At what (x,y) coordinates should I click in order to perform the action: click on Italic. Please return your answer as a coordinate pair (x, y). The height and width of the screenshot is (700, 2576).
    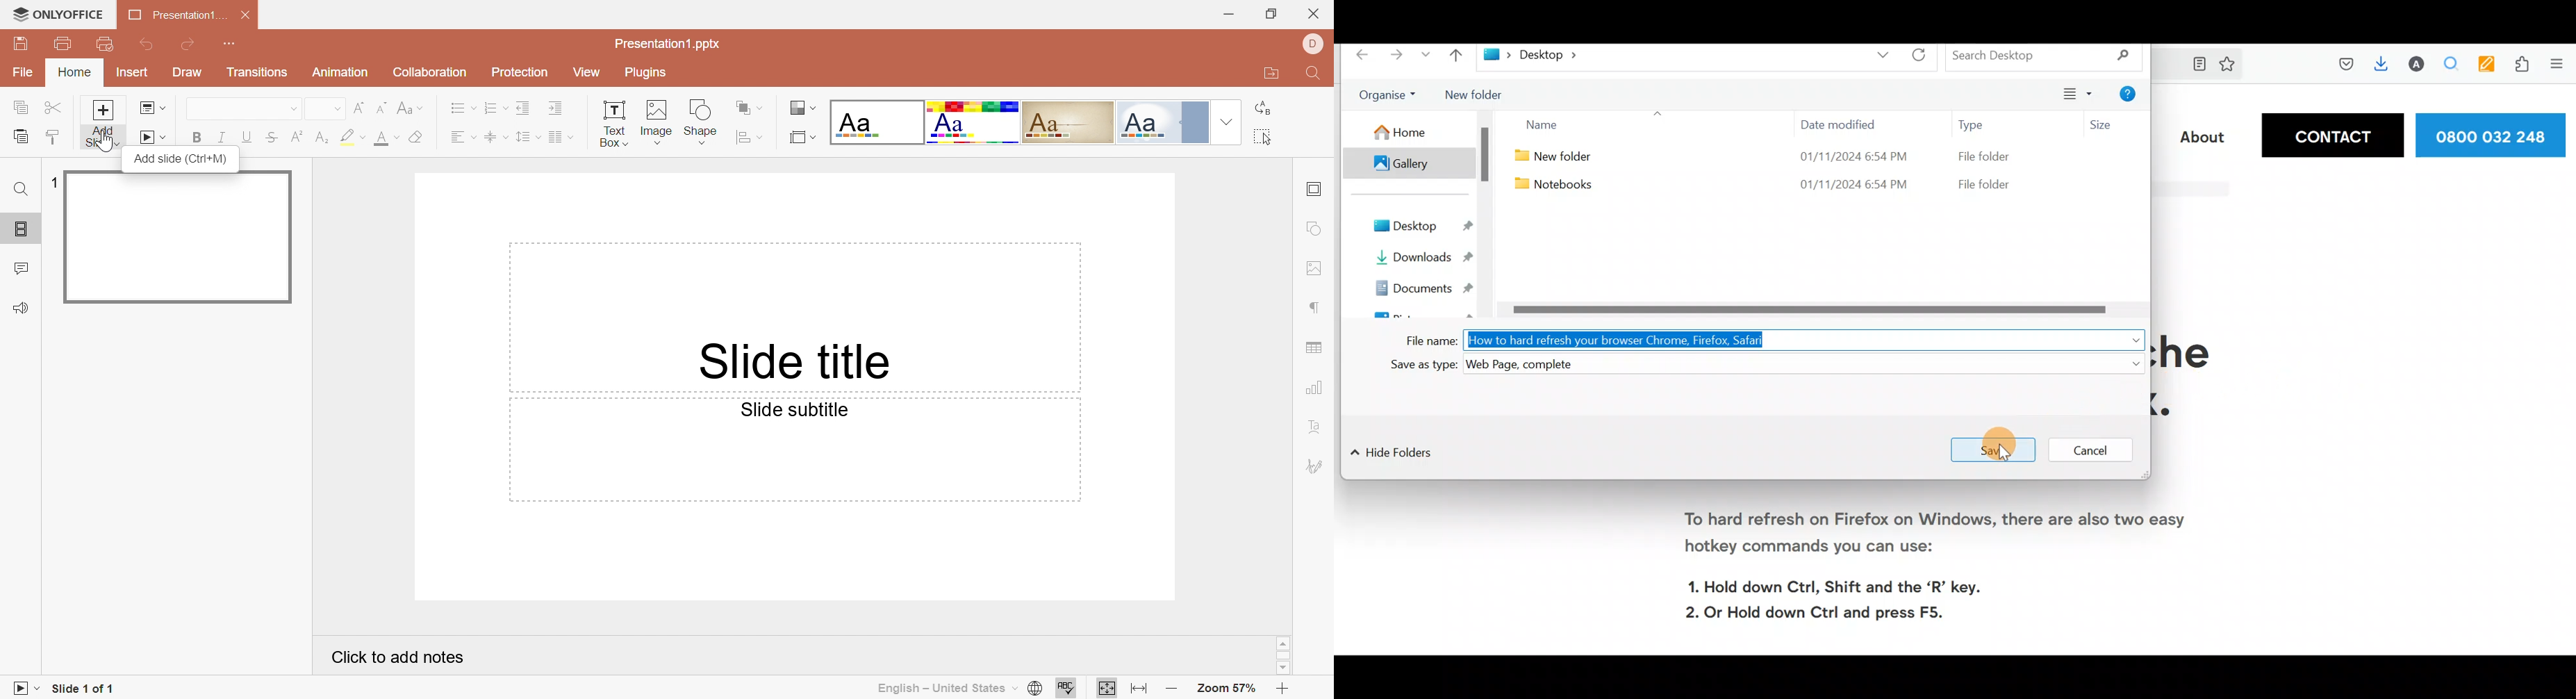
    Looking at the image, I should click on (223, 135).